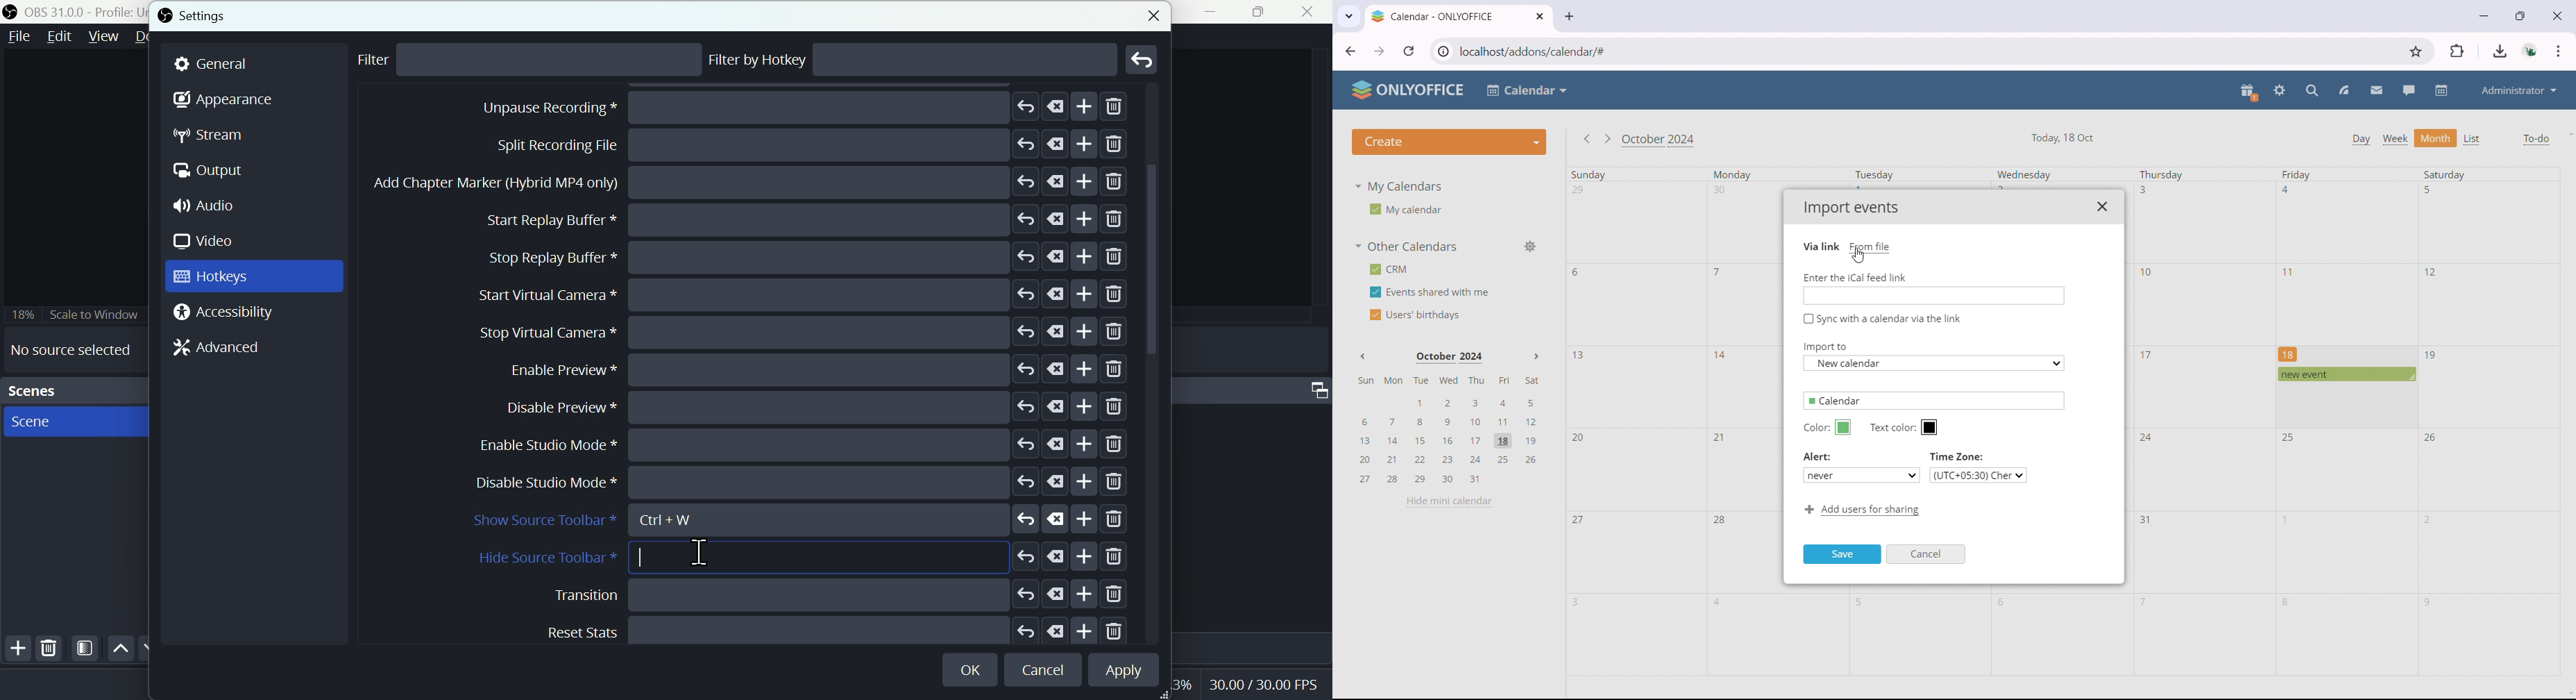  I want to click on Pause recording, so click(797, 219).